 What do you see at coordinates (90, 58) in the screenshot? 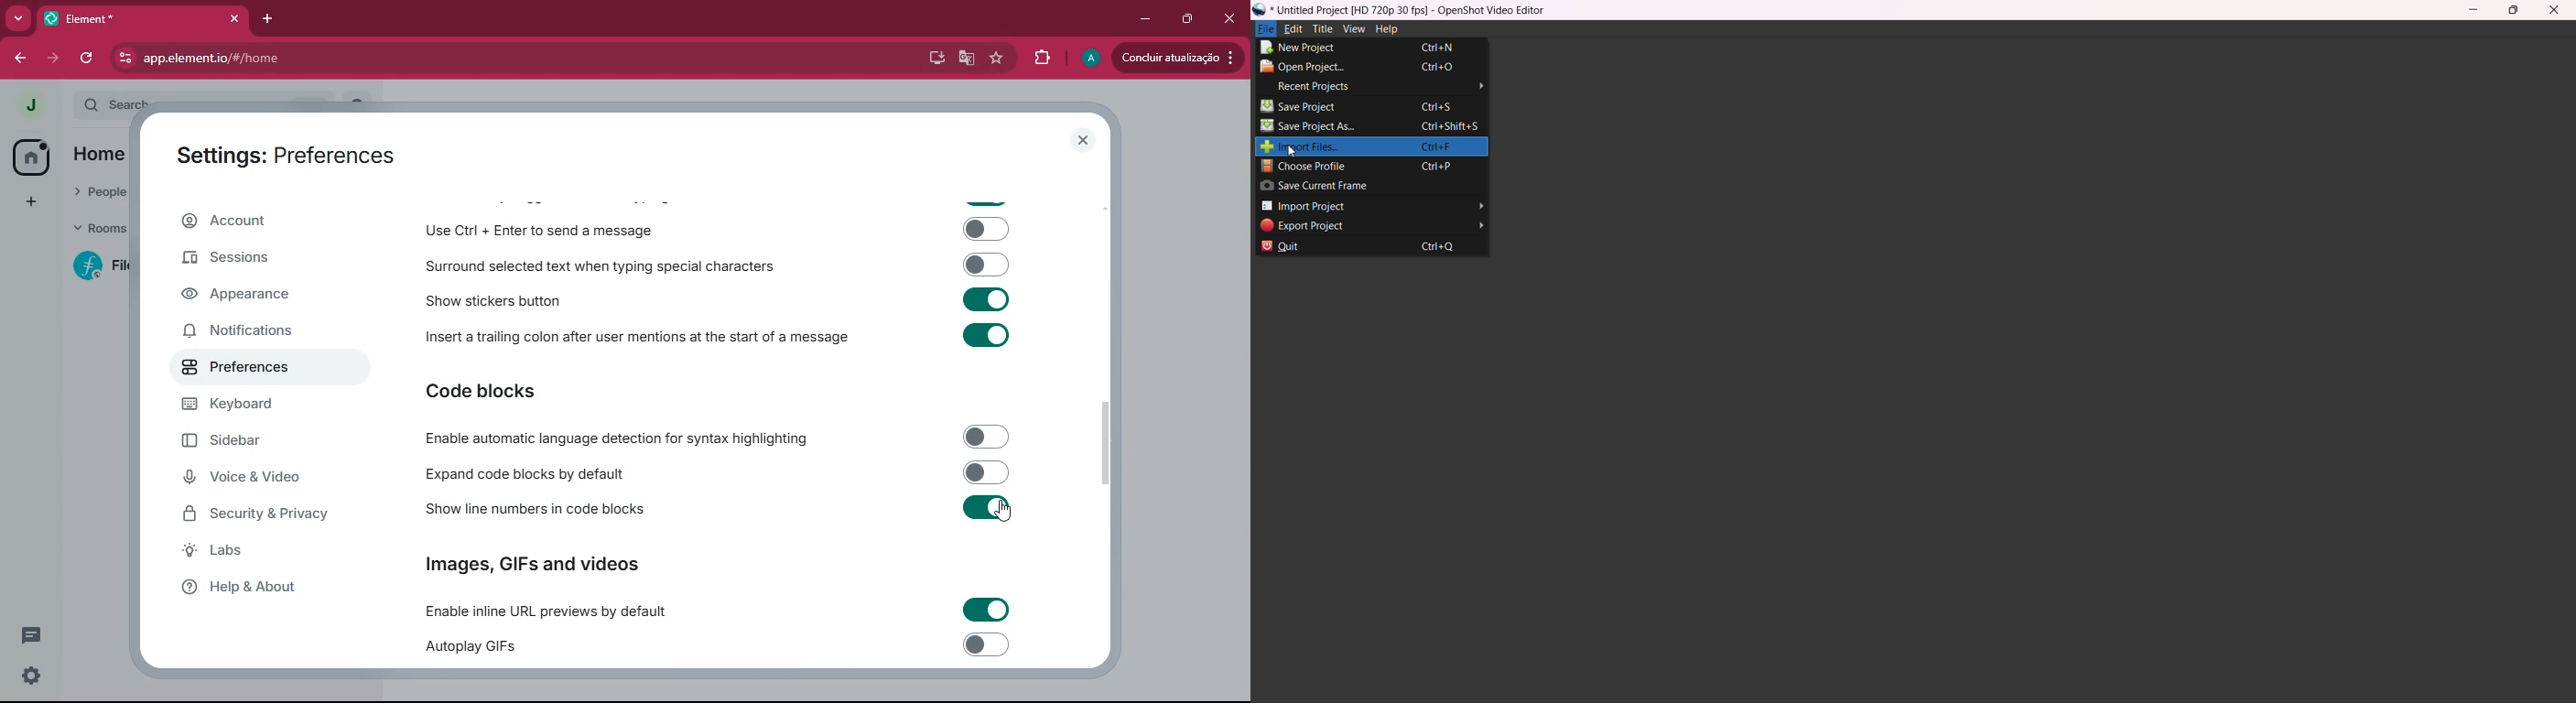
I see `refresh` at bounding box center [90, 58].